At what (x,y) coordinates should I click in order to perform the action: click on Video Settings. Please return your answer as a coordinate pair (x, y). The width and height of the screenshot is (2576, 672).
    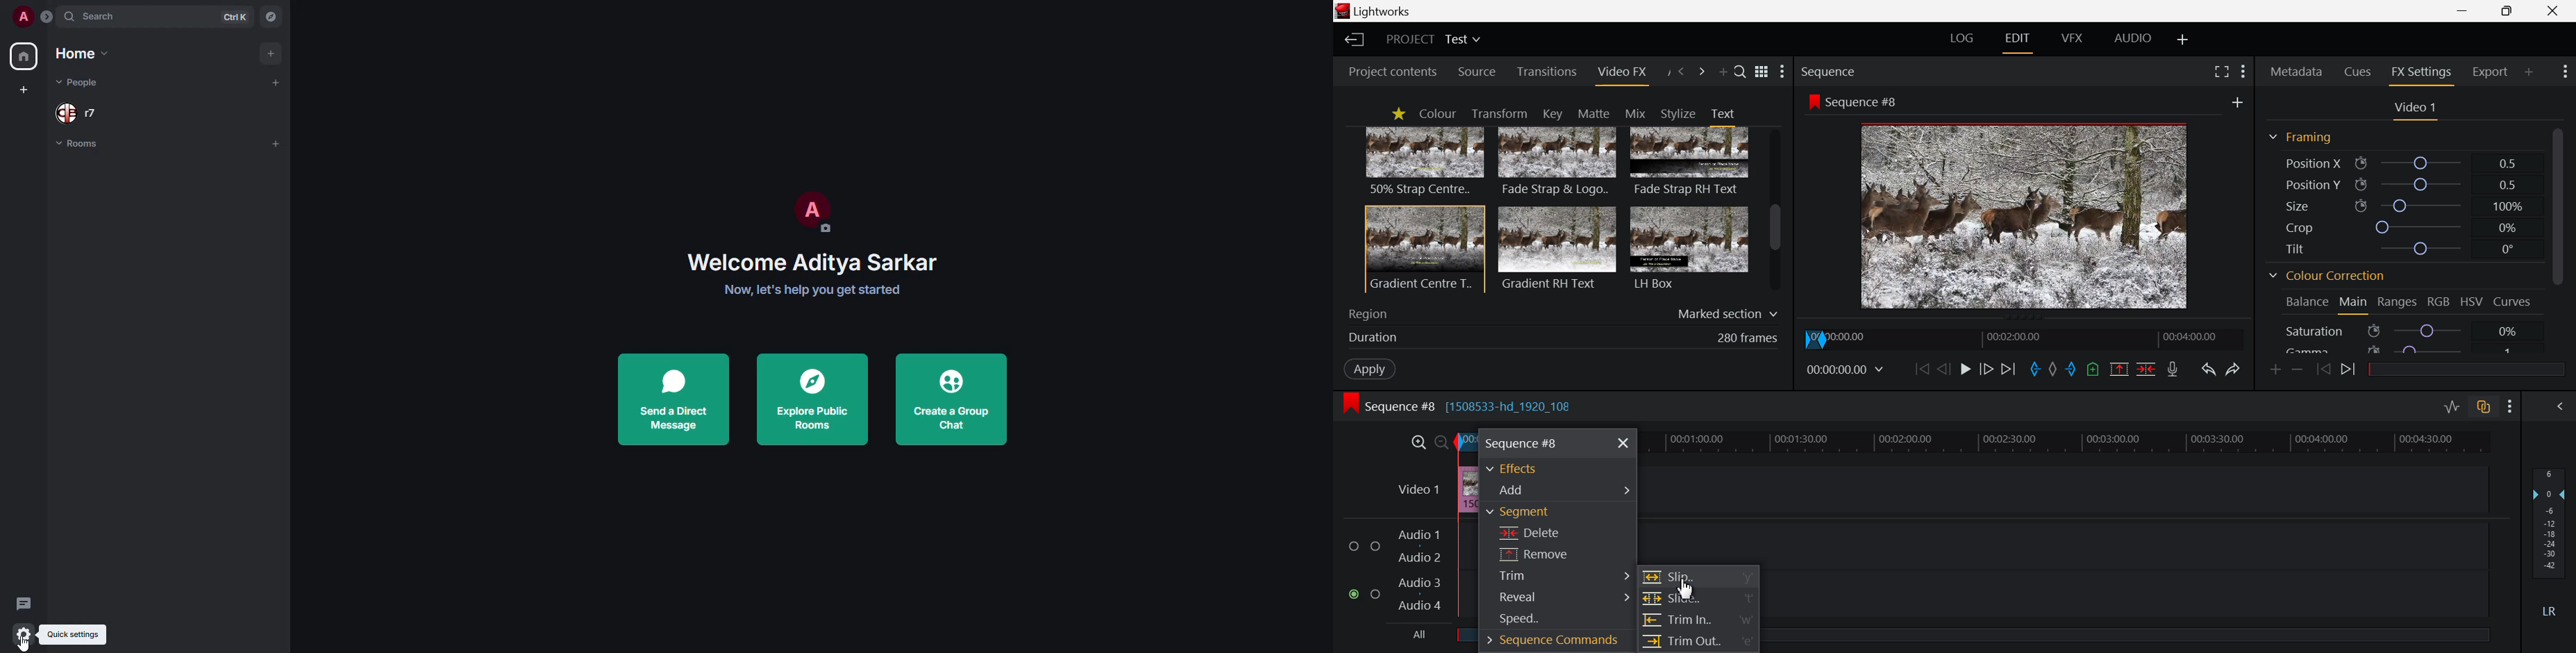
    Looking at the image, I should click on (2416, 108).